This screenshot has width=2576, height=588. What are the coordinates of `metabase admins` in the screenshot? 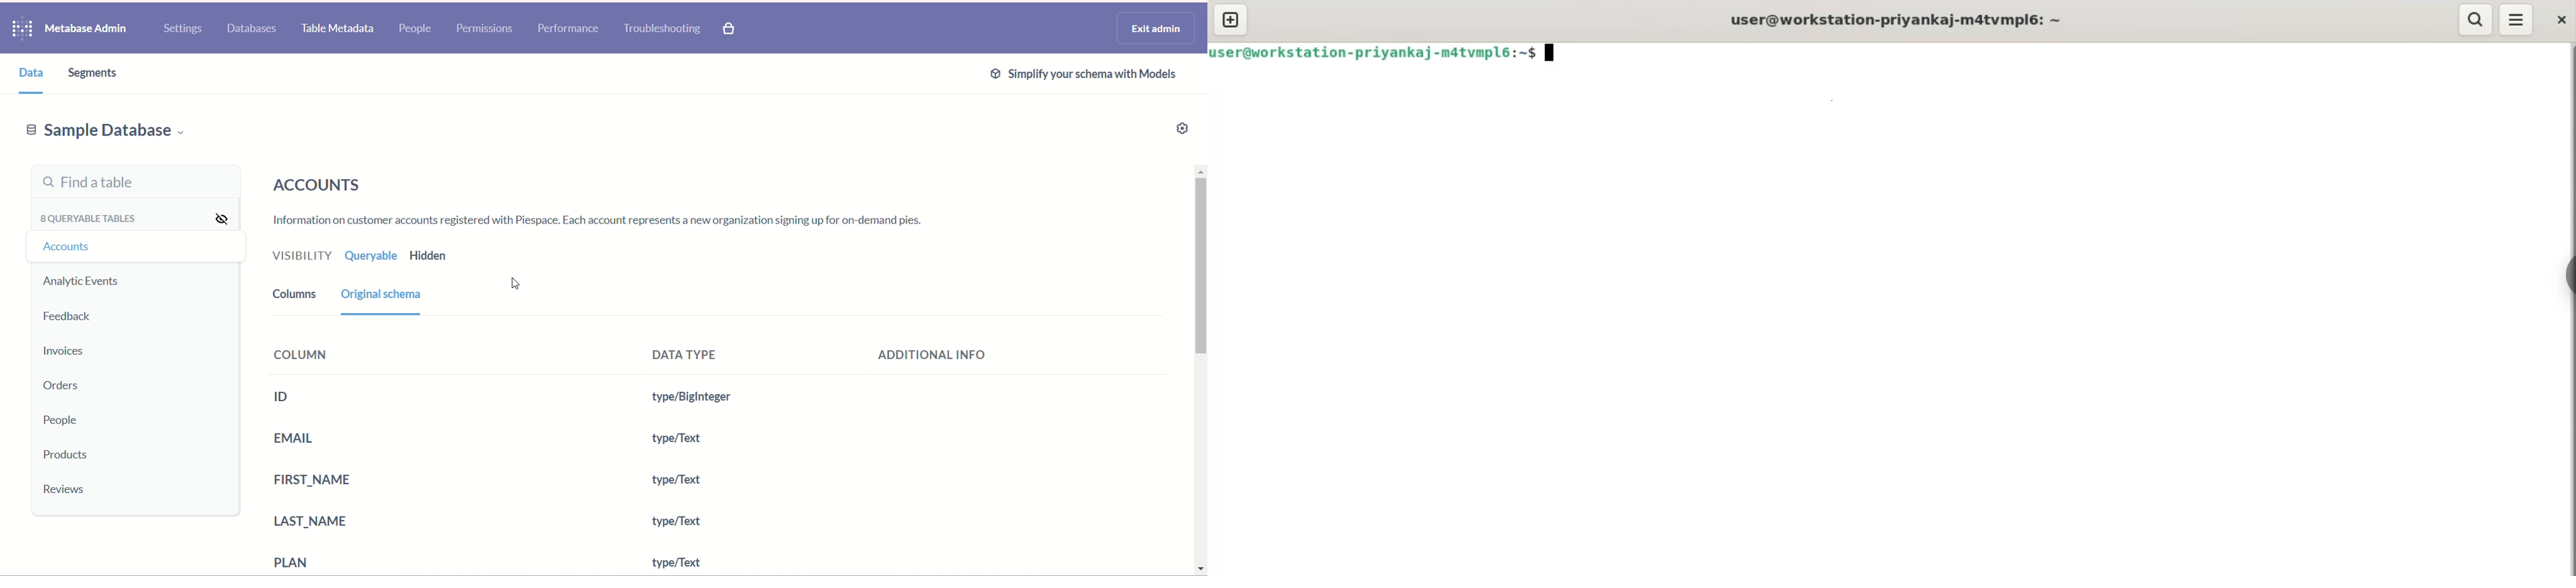 It's located at (86, 29).